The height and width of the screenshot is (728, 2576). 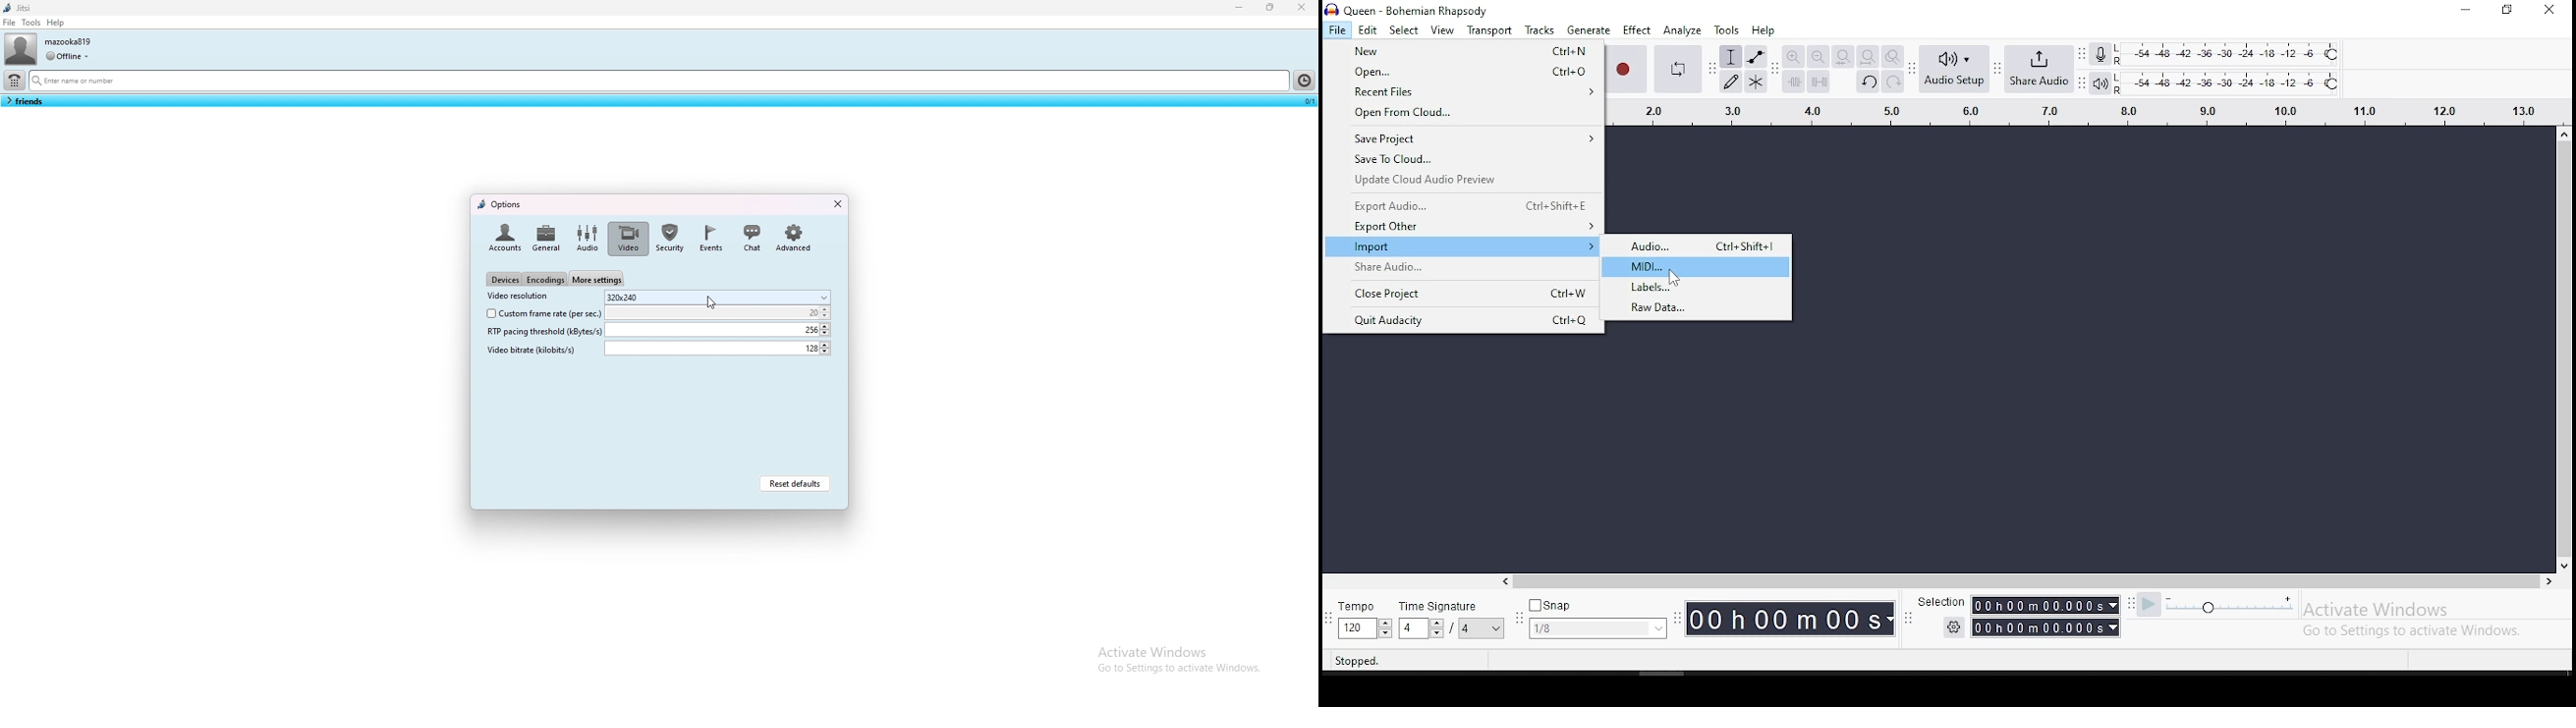 What do you see at coordinates (2230, 607) in the screenshot?
I see `playback speed` at bounding box center [2230, 607].